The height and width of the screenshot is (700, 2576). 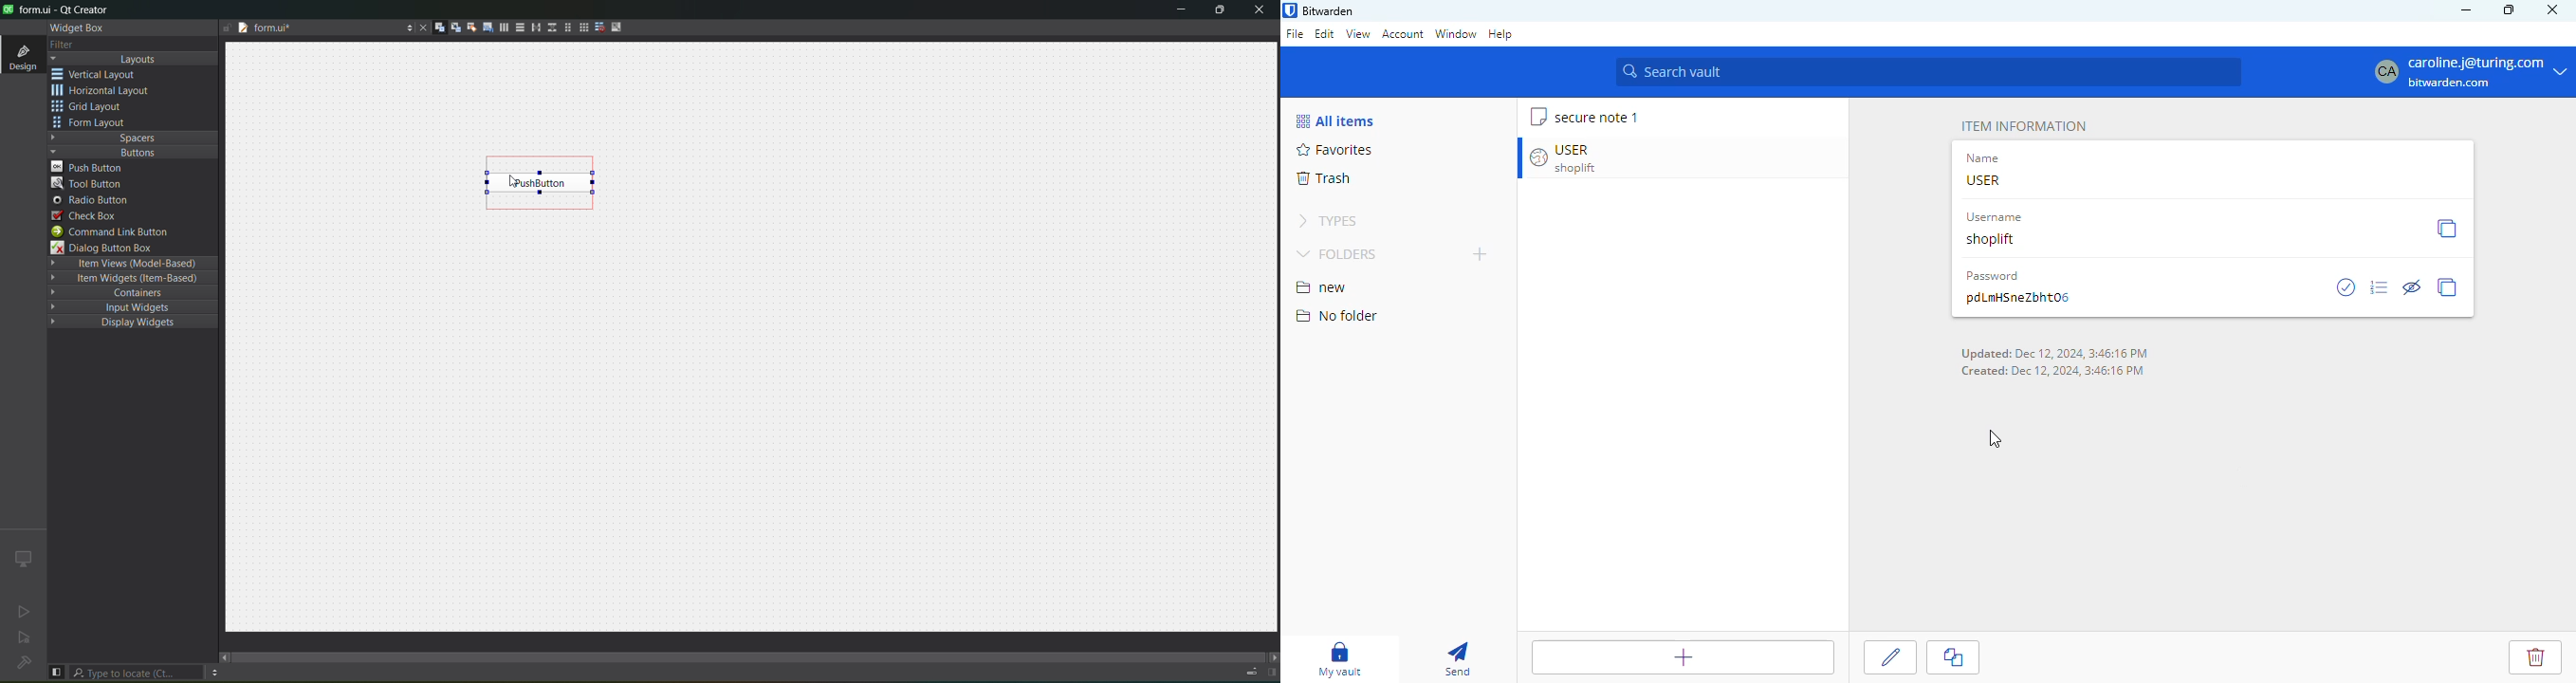 I want to click on help, so click(x=1500, y=33).